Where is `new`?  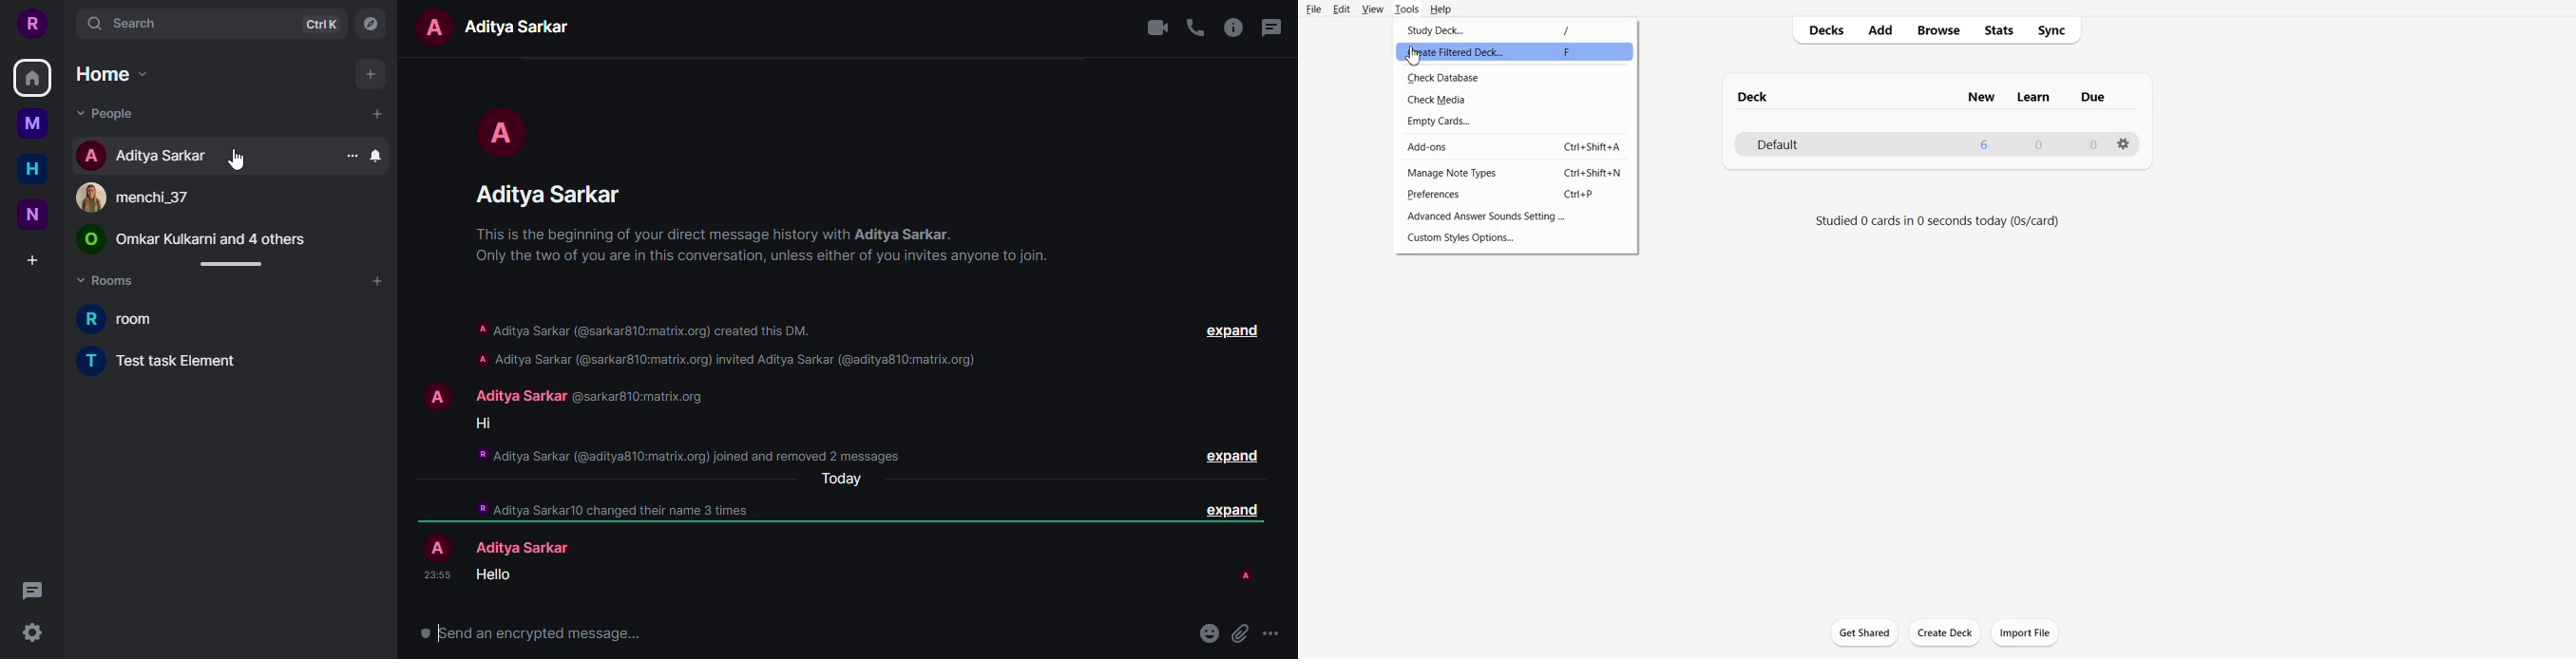 new is located at coordinates (31, 215).